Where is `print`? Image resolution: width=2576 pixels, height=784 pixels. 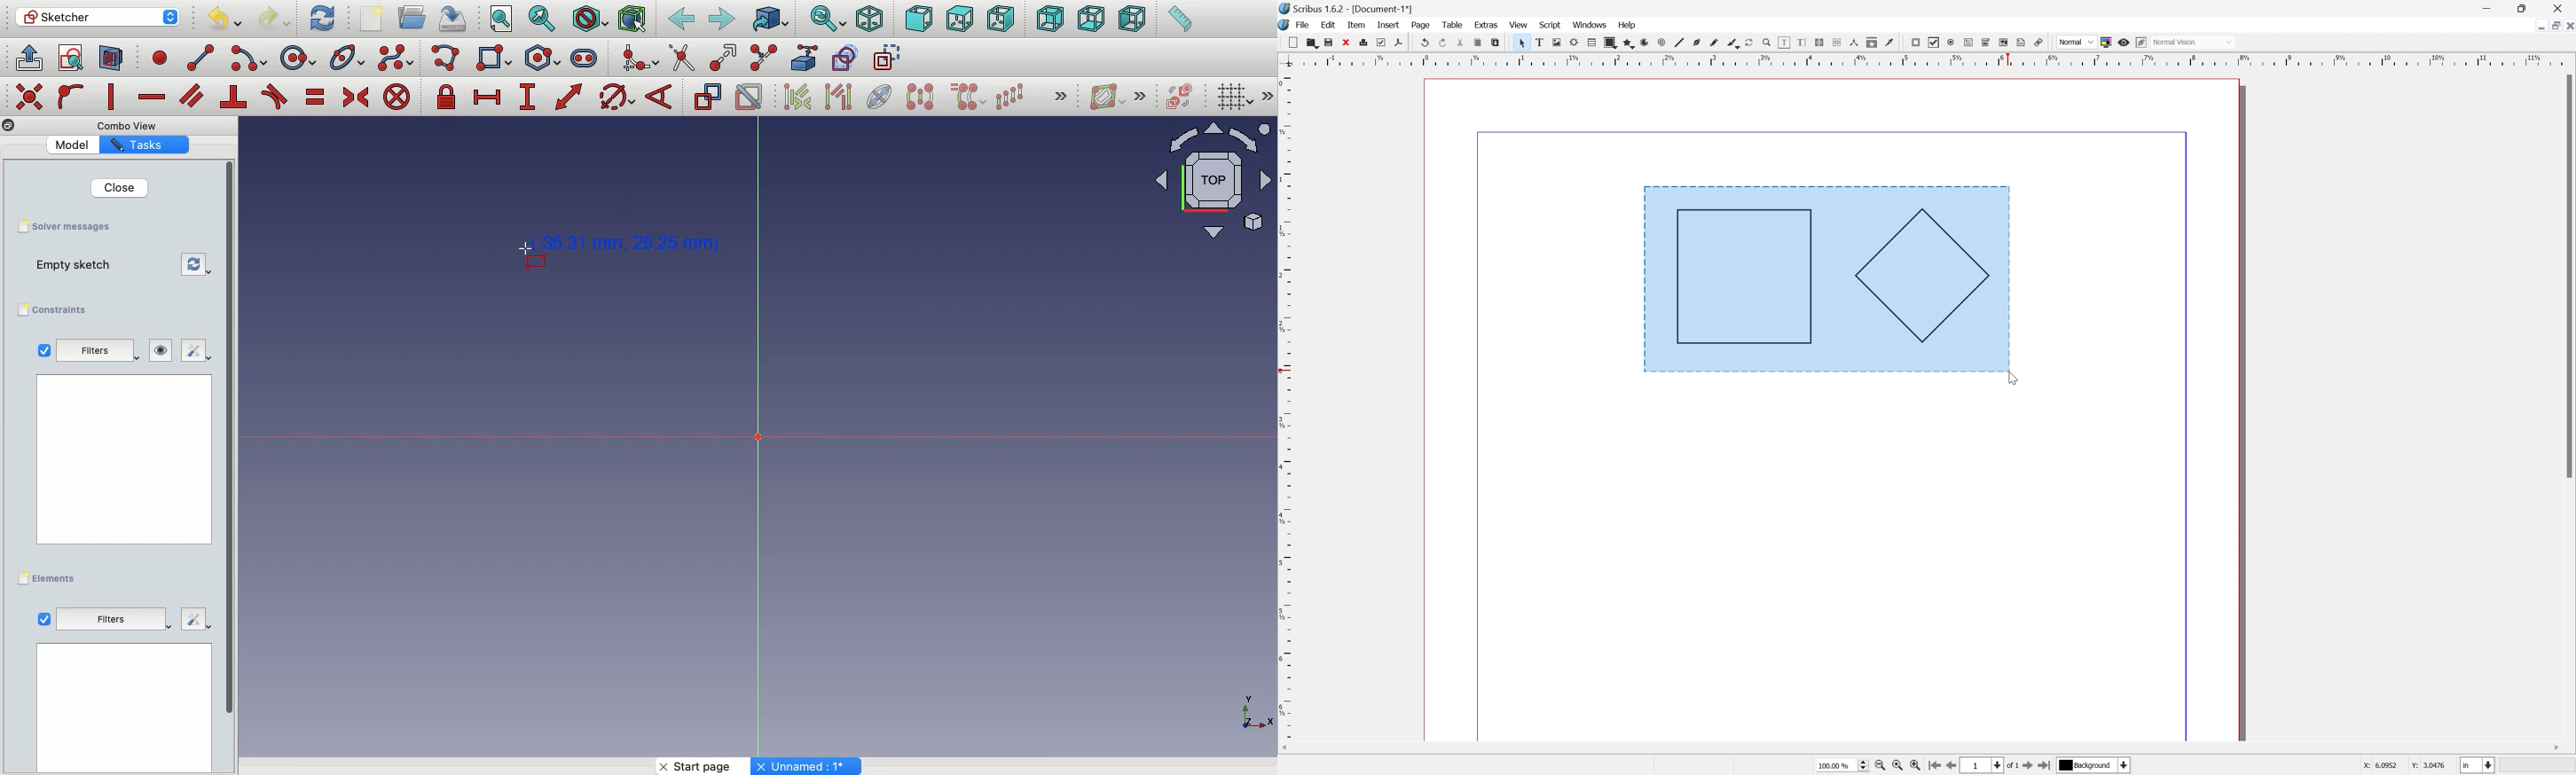 print is located at coordinates (1363, 42).